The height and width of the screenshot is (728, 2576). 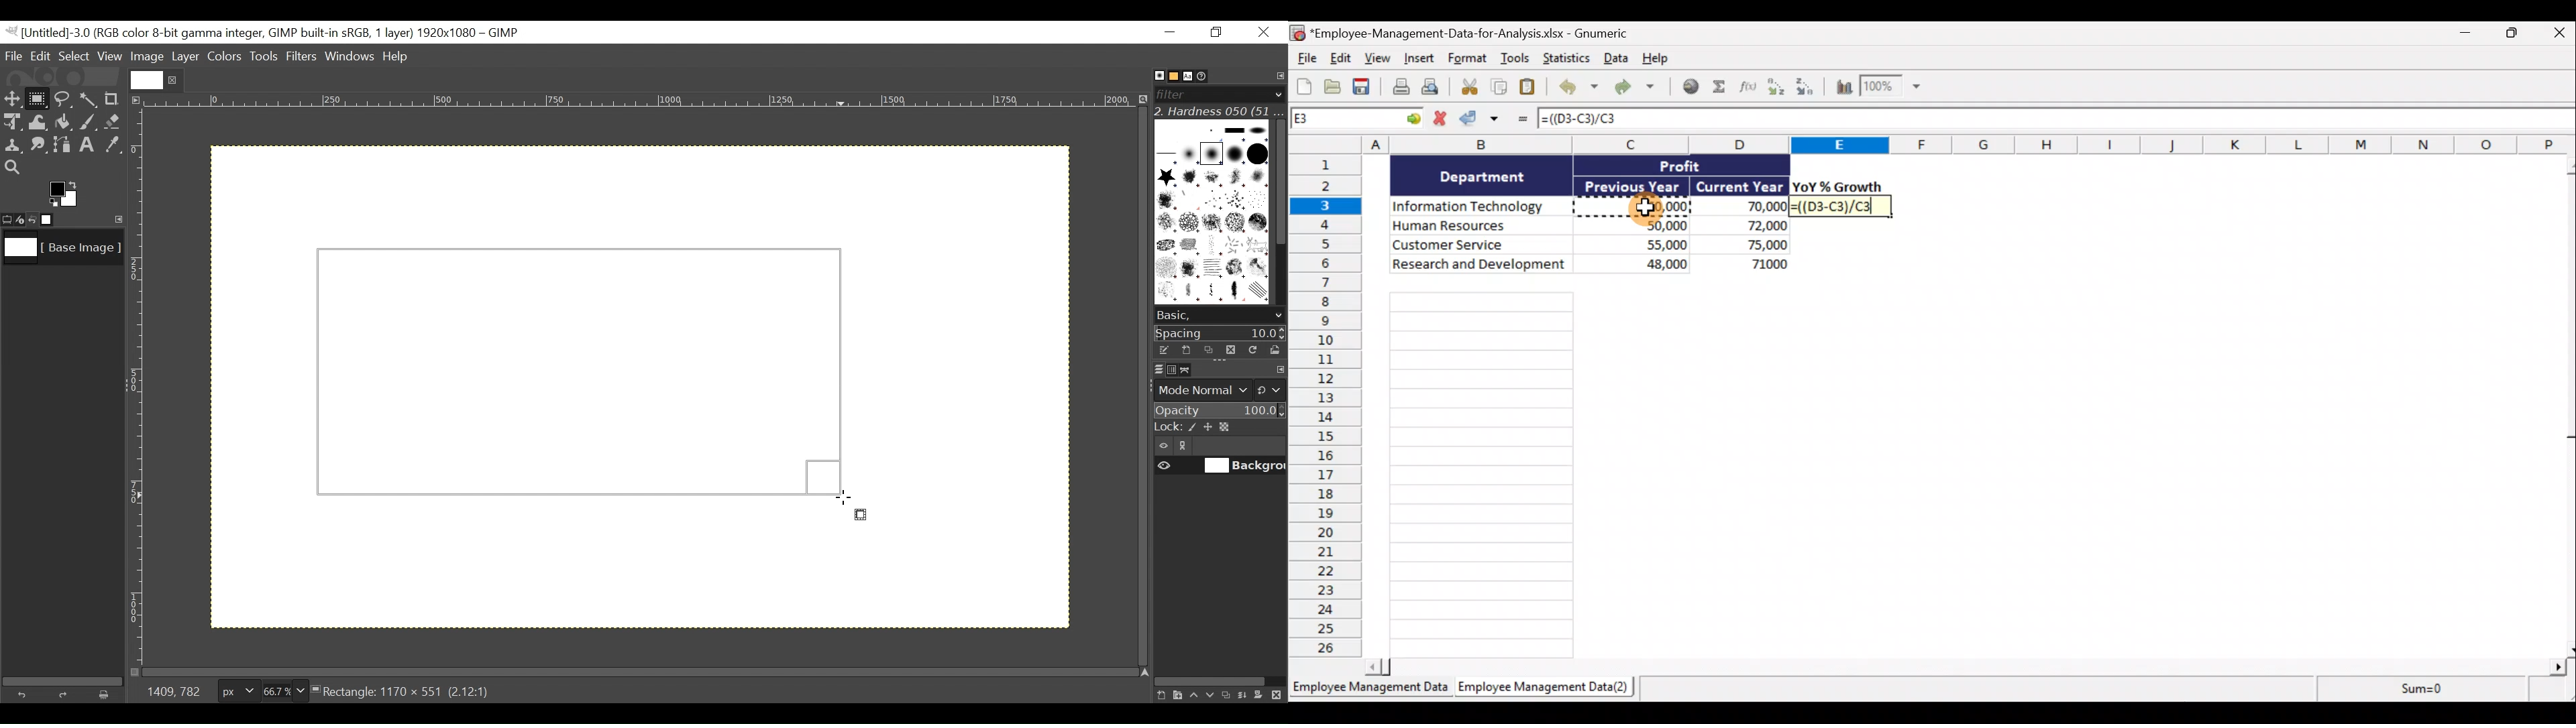 I want to click on Images, so click(x=56, y=220).